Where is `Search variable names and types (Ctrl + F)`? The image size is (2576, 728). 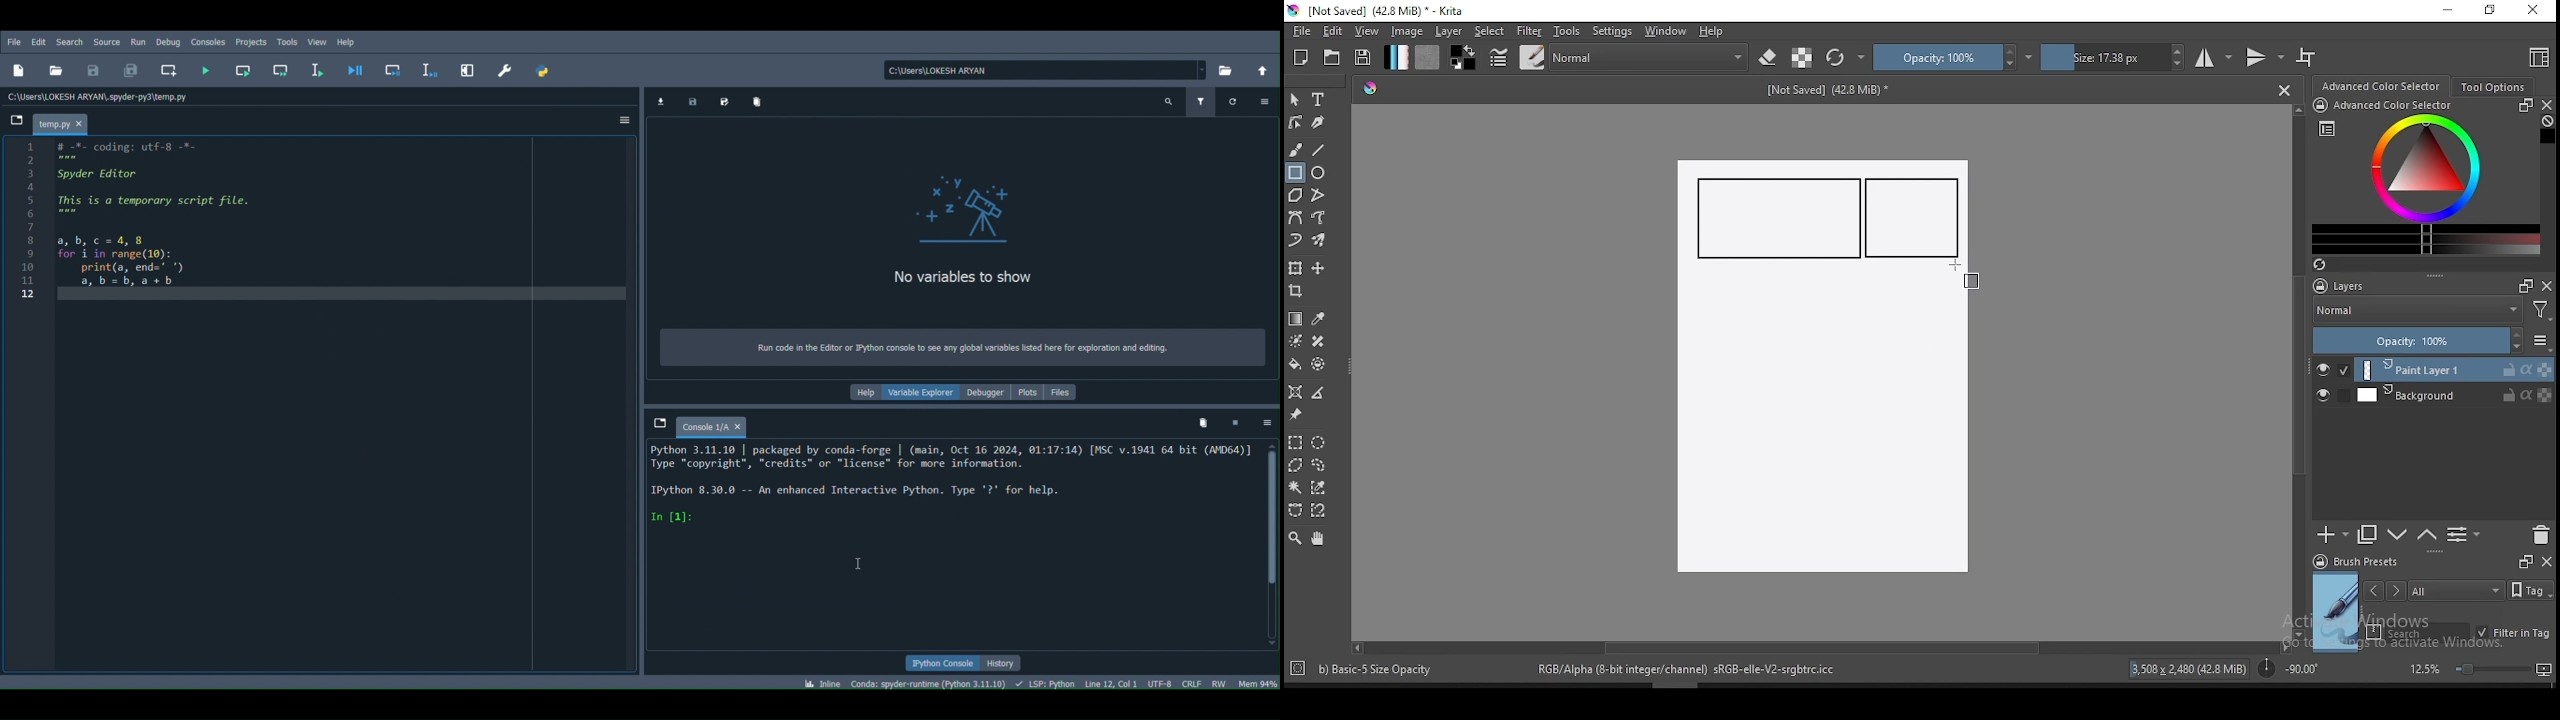
Search variable names and types (Ctrl + F) is located at coordinates (1169, 101).